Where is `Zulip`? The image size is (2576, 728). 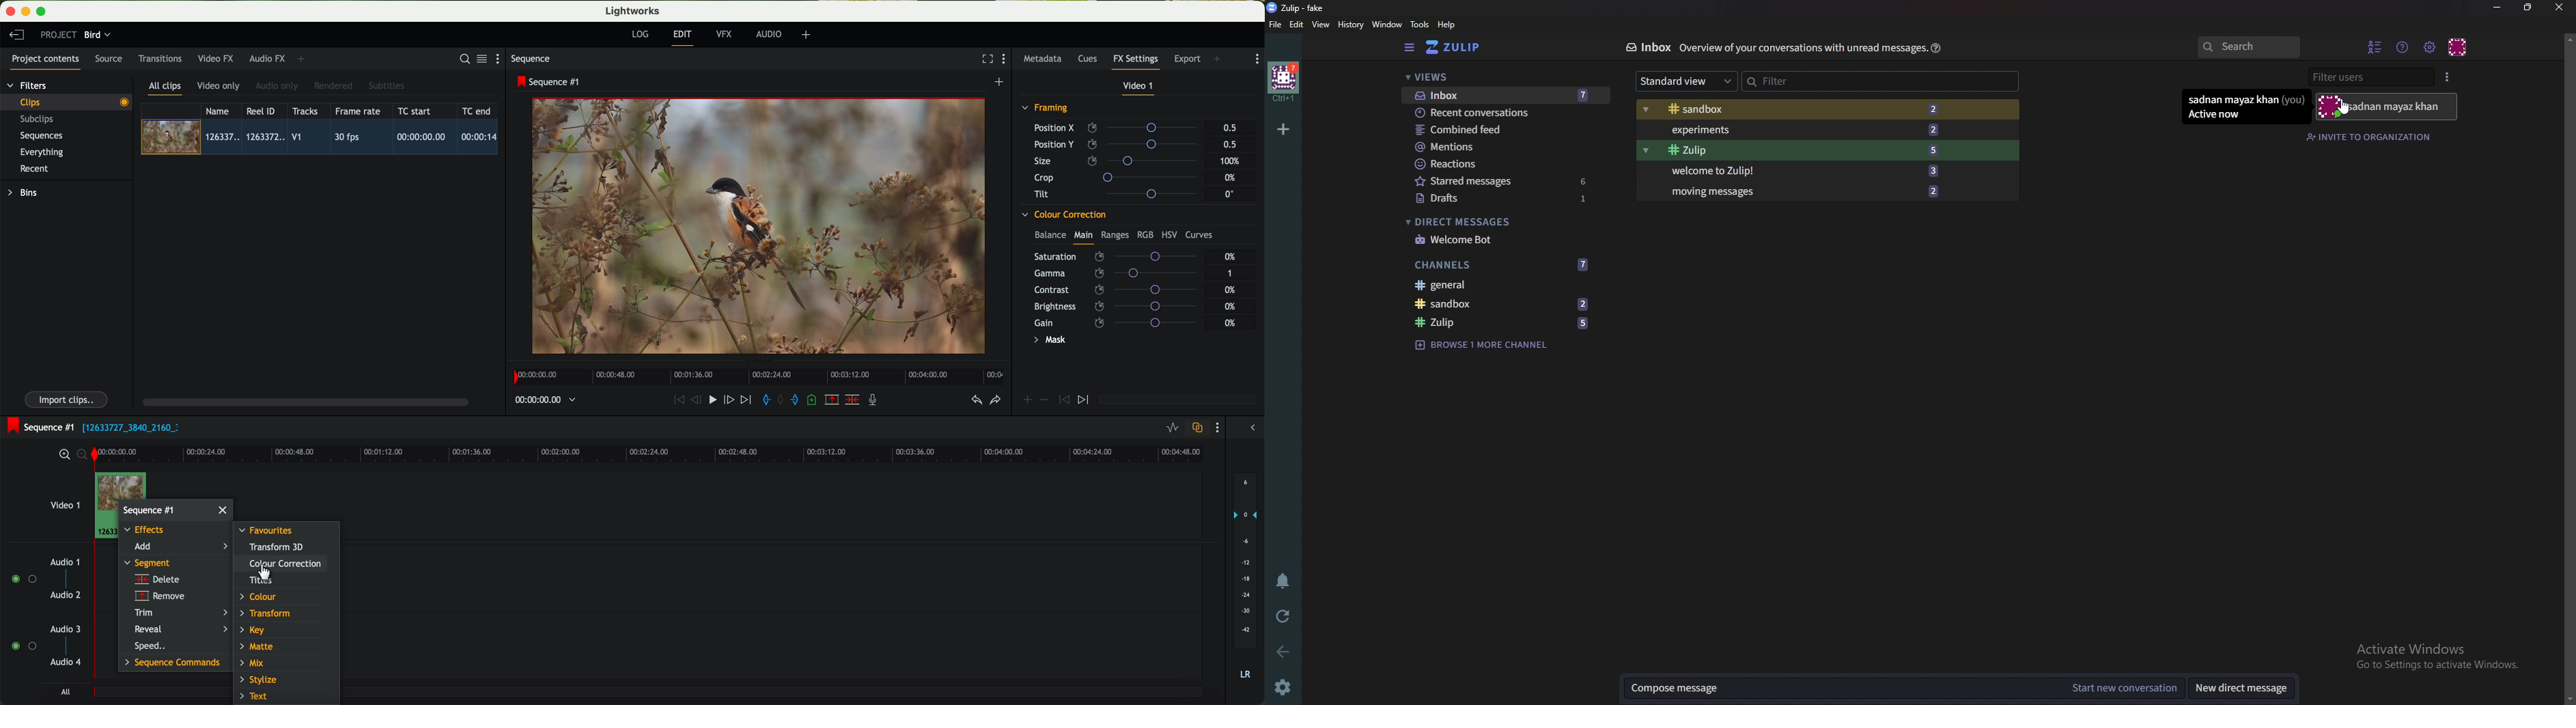 Zulip is located at coordinates (1502, 322).